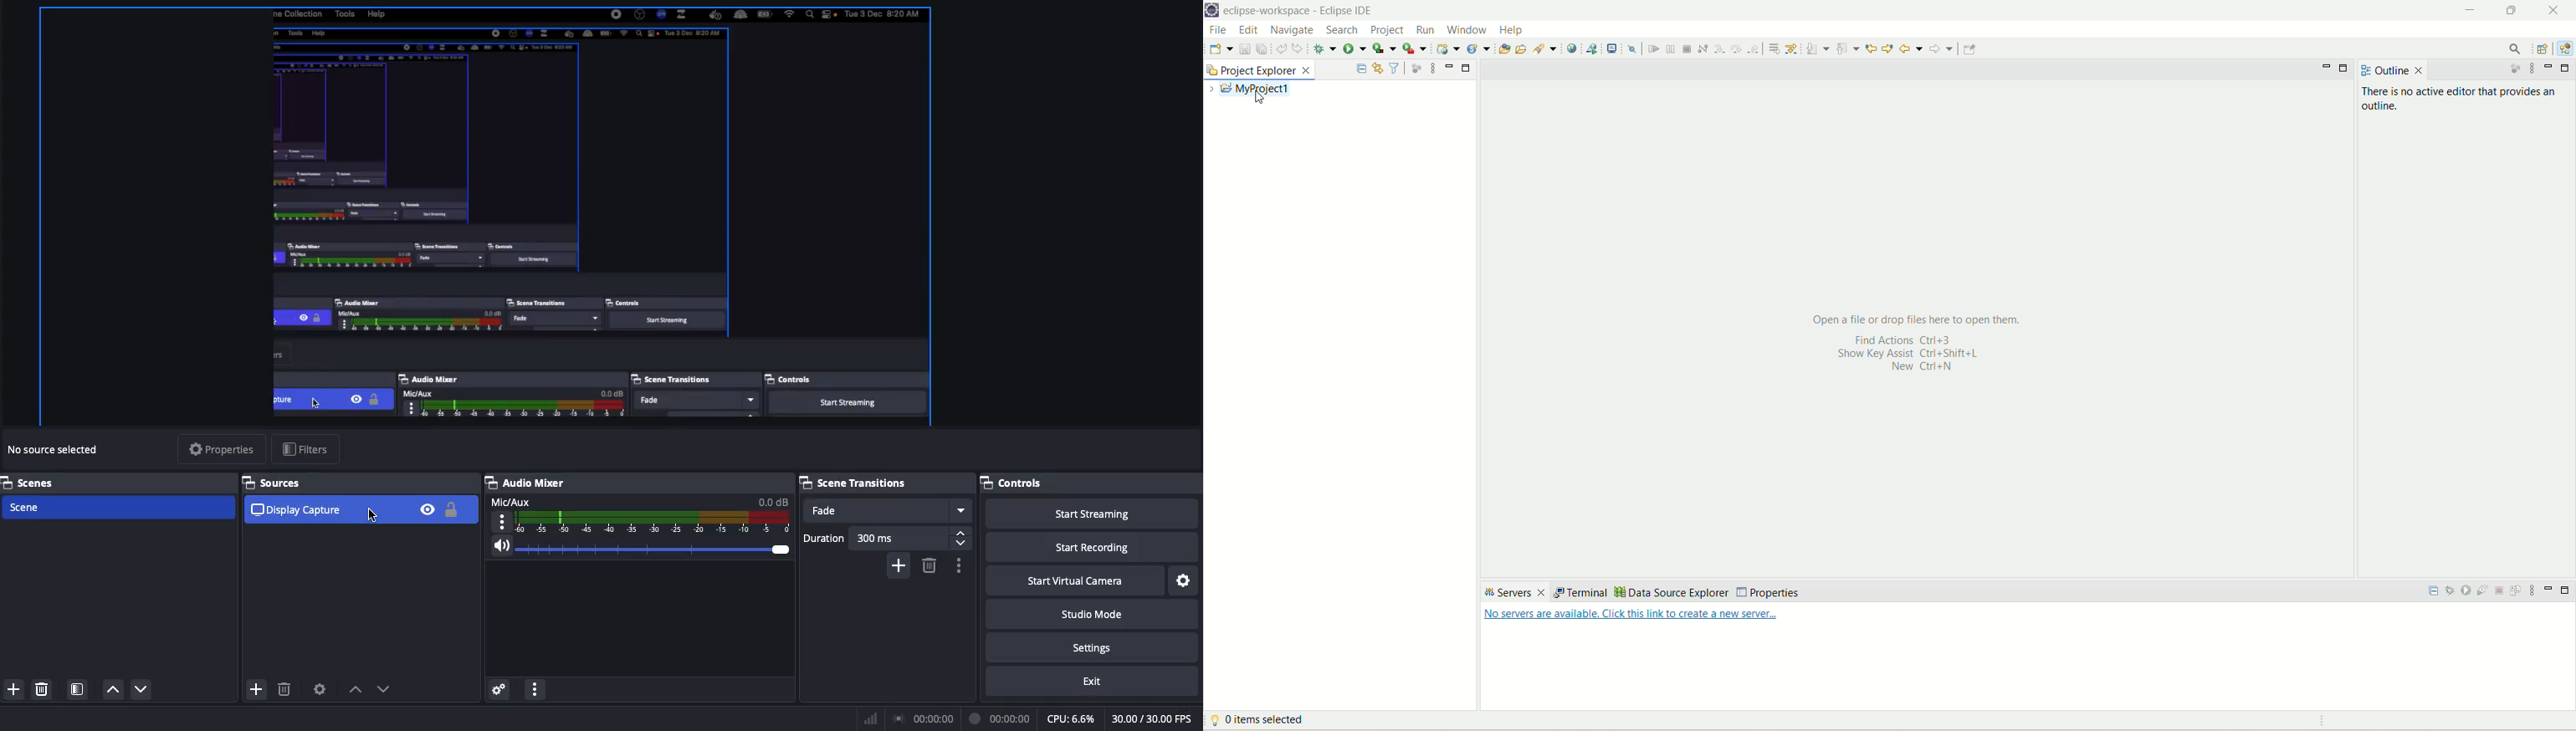 The height and width of the screenshot is (756, 2576). Describe the element at coordinates (924, 718) in the screenshot. I see `Broadcast ` at that location.